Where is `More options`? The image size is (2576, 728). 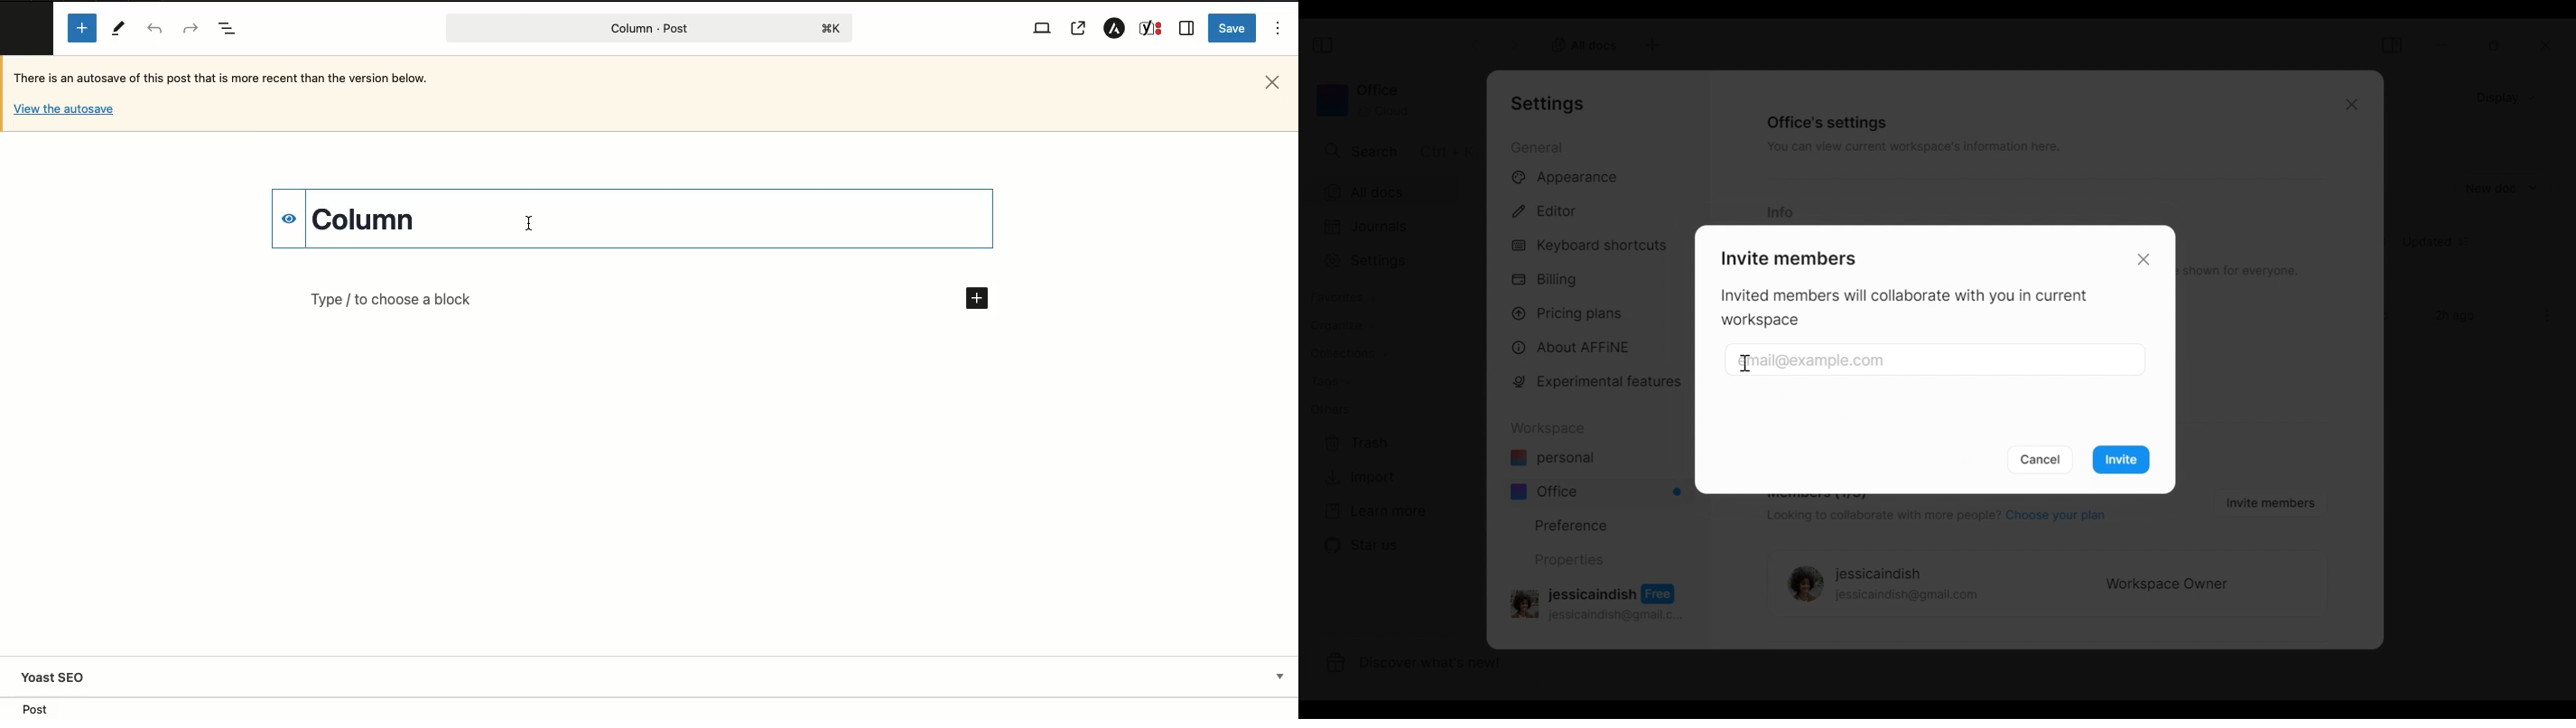 More options is located at coordinates (2548, 316).